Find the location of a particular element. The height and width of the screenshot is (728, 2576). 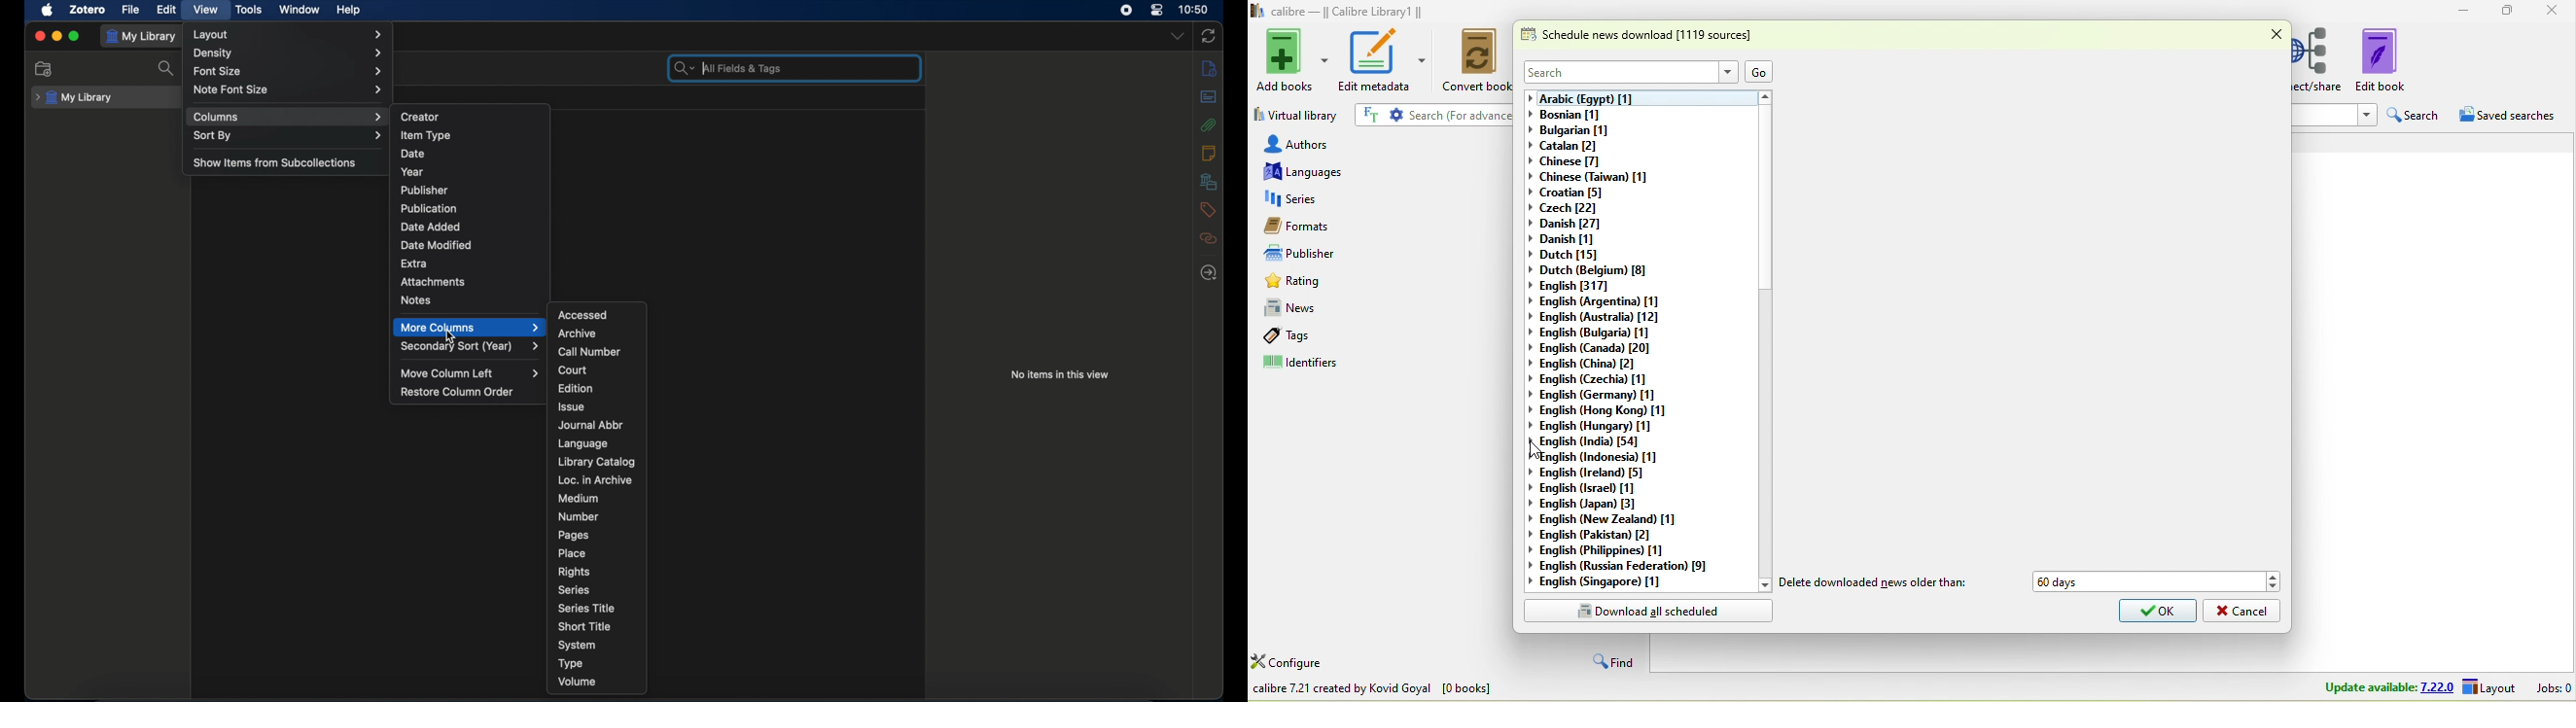

place is located at coordinates (573, 553).